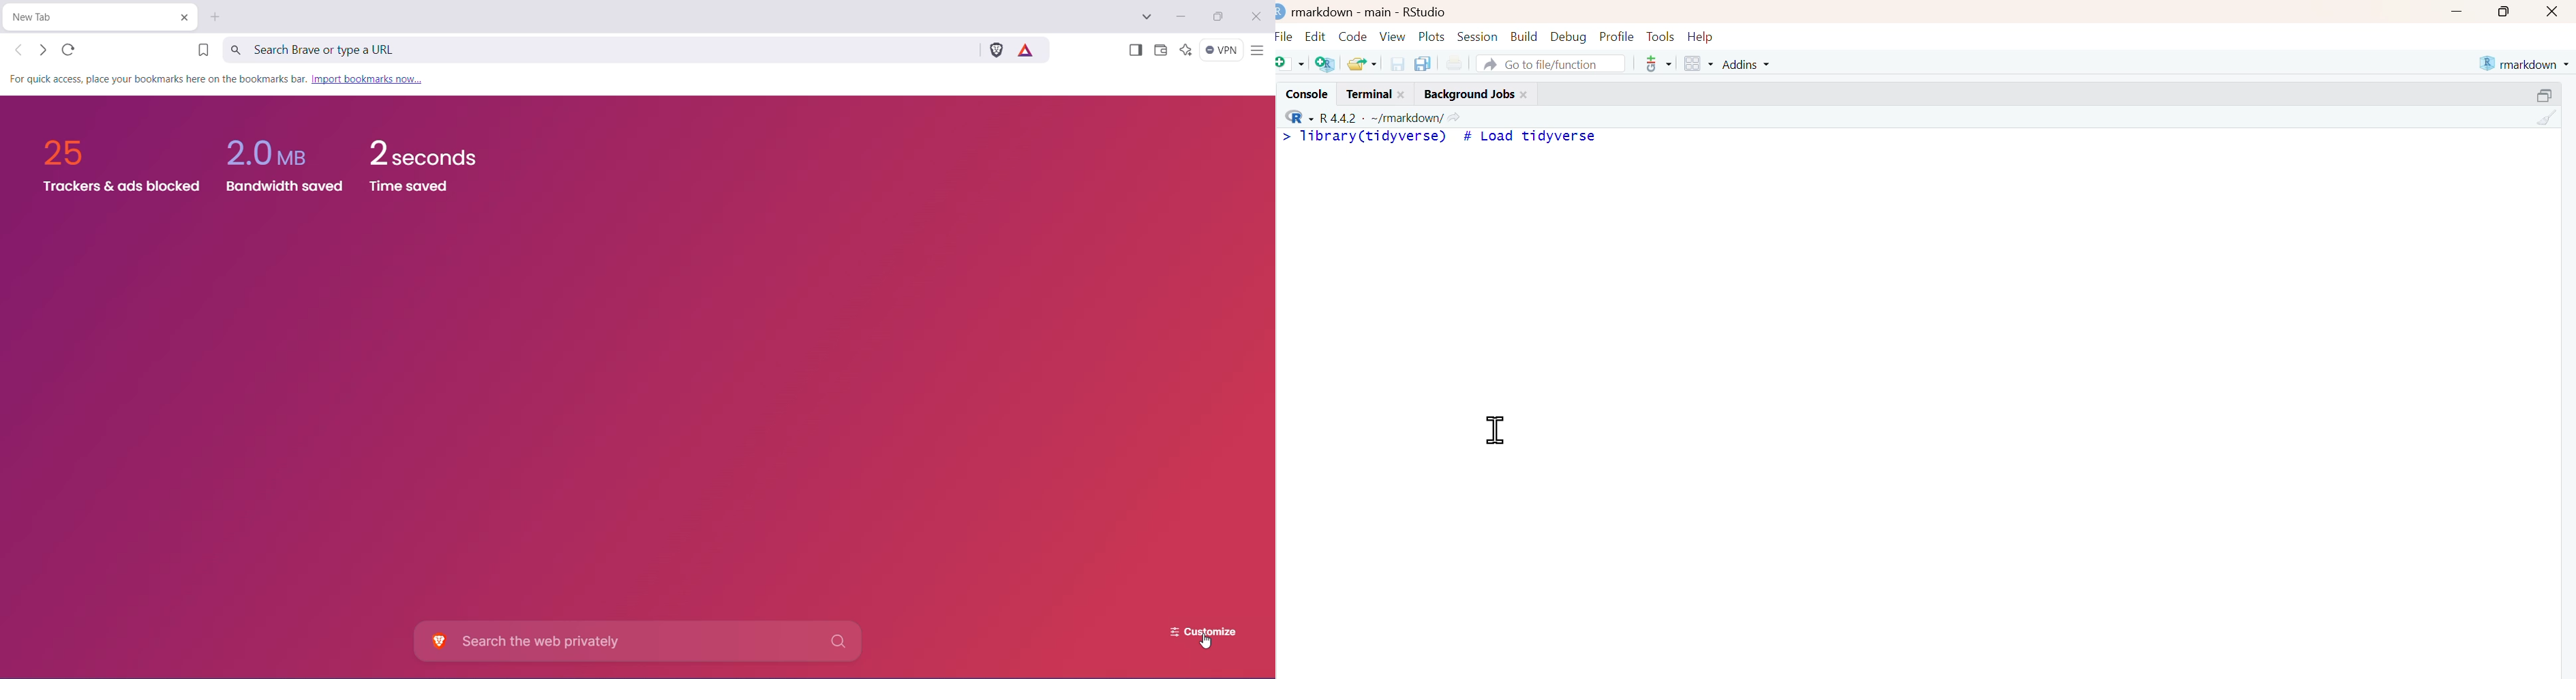 Image resolution: width=2576 pixels, height=700 pixels. I want to click on View, so click(1394, 34).